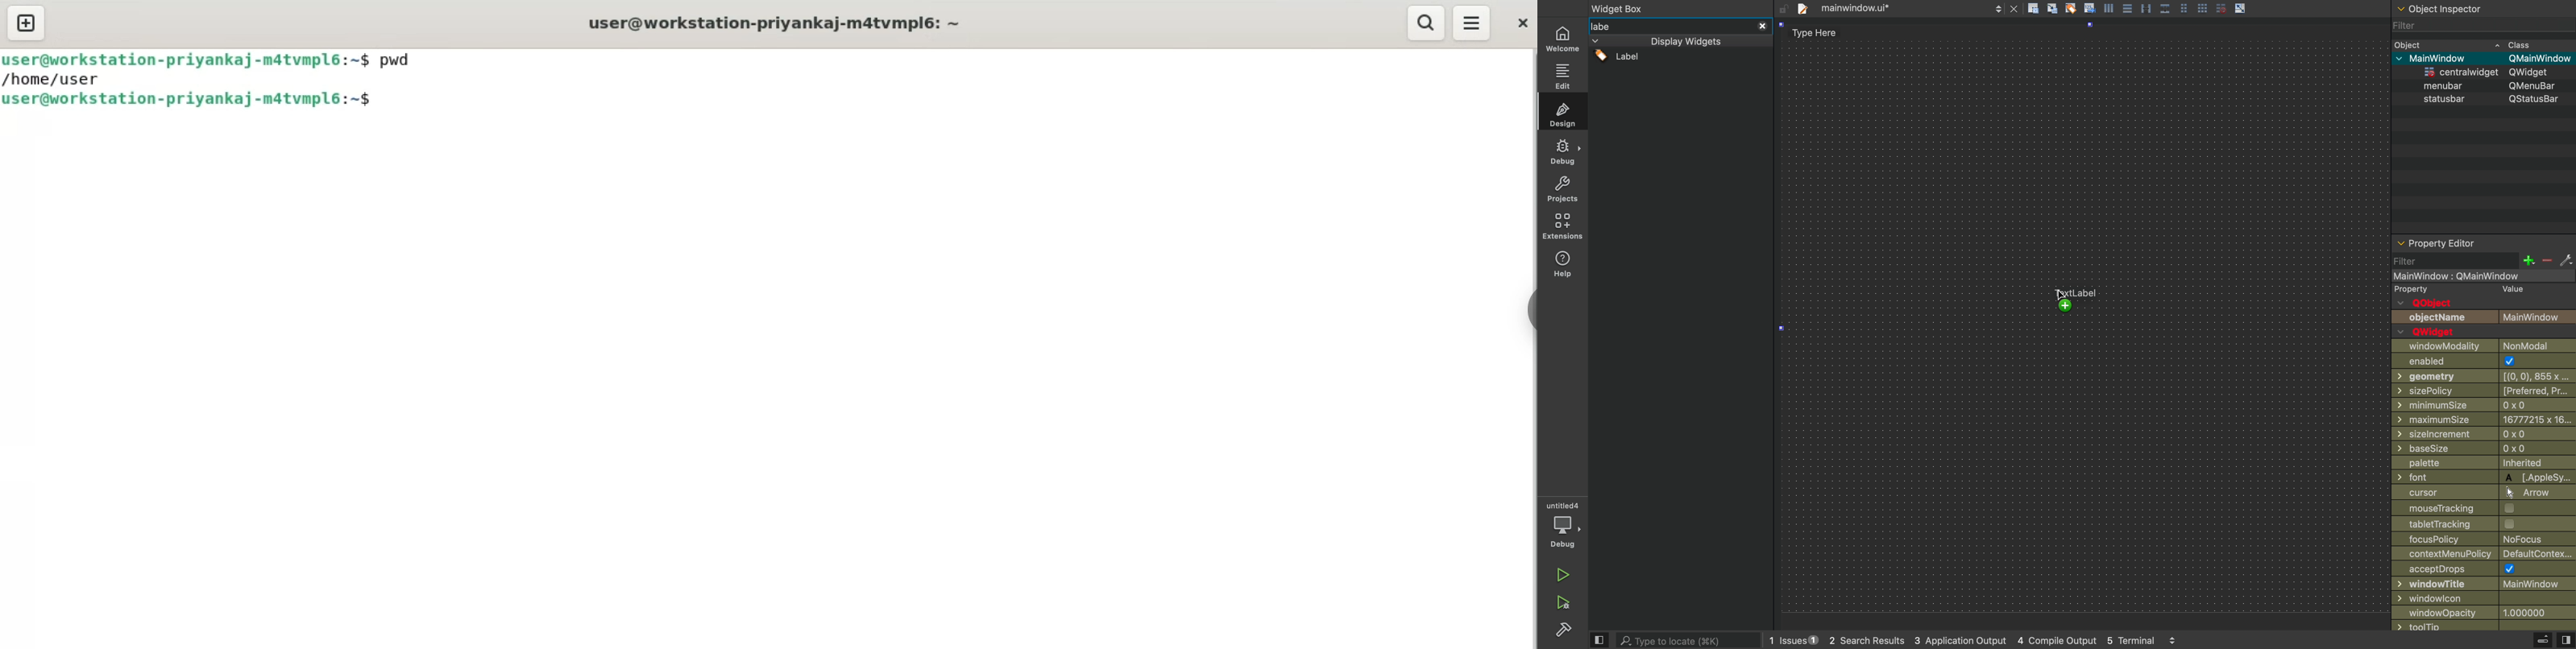 This screenshot has width=2576, height=672. I want to click on menu, so click(1473, 22).